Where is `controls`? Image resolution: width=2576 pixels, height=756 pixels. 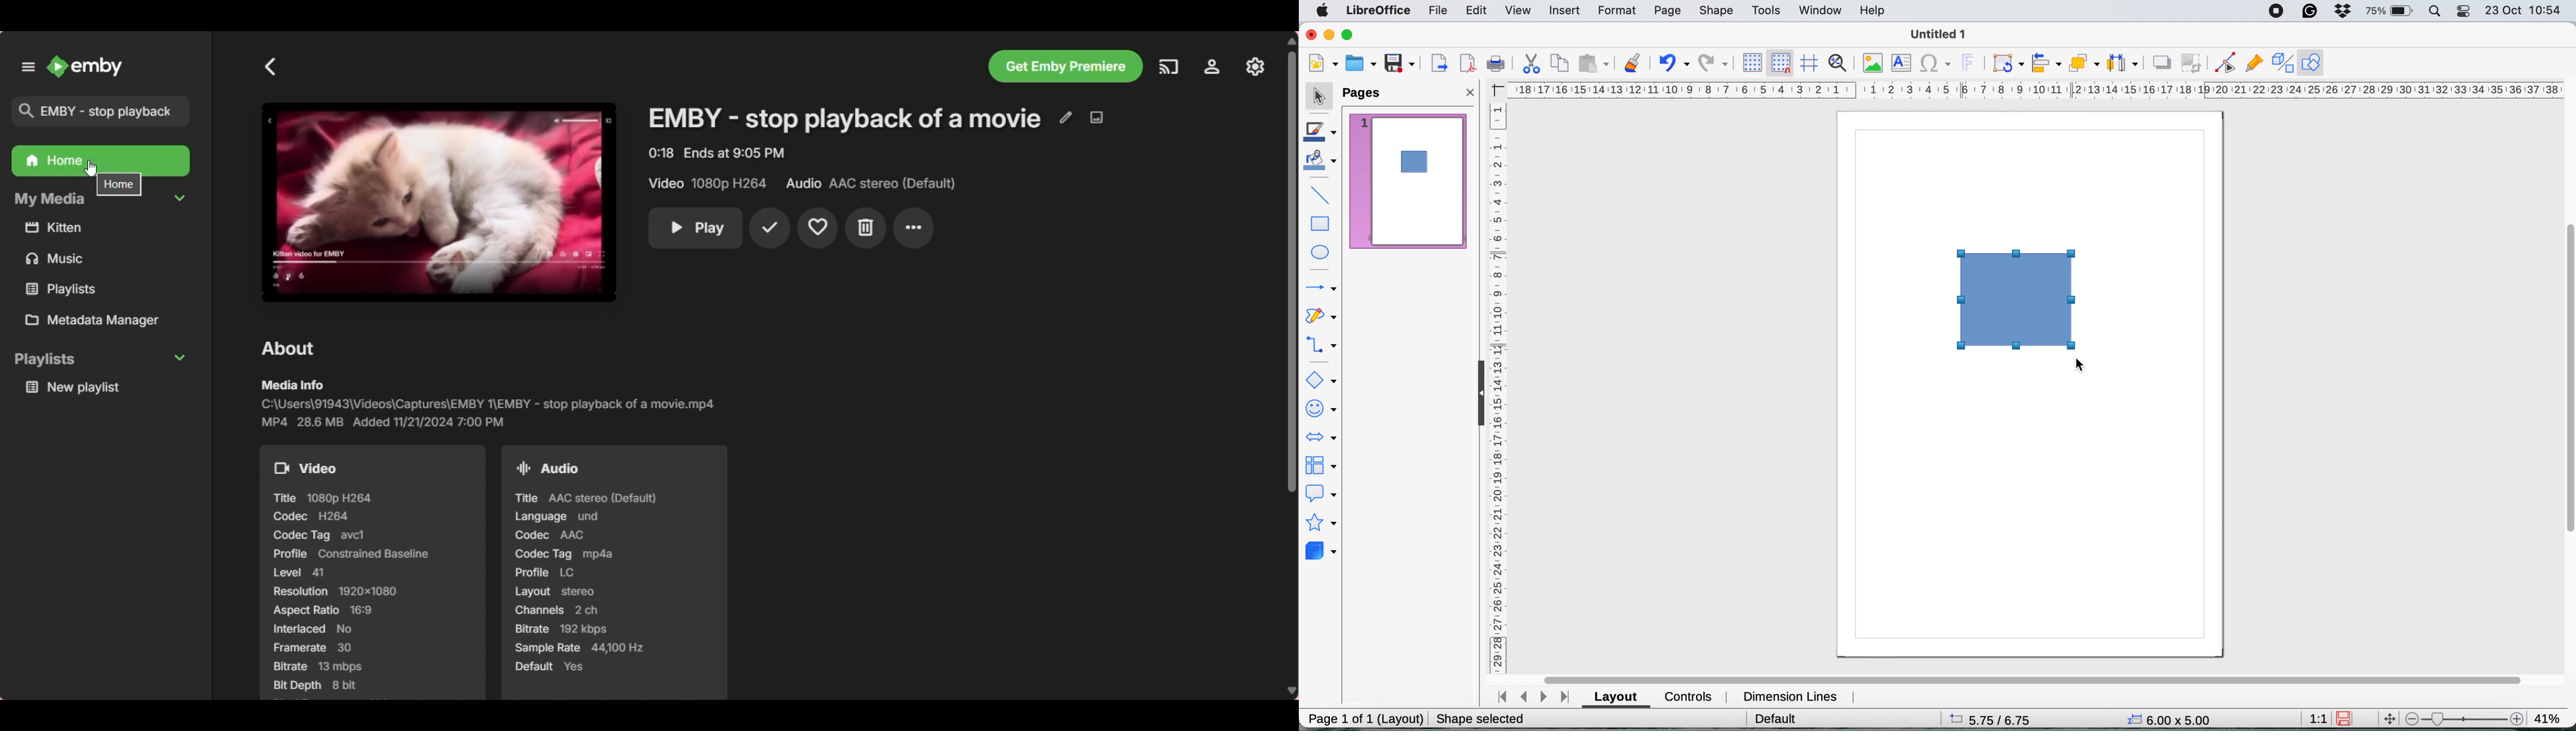 controls is located at coordinates (1689, 696).